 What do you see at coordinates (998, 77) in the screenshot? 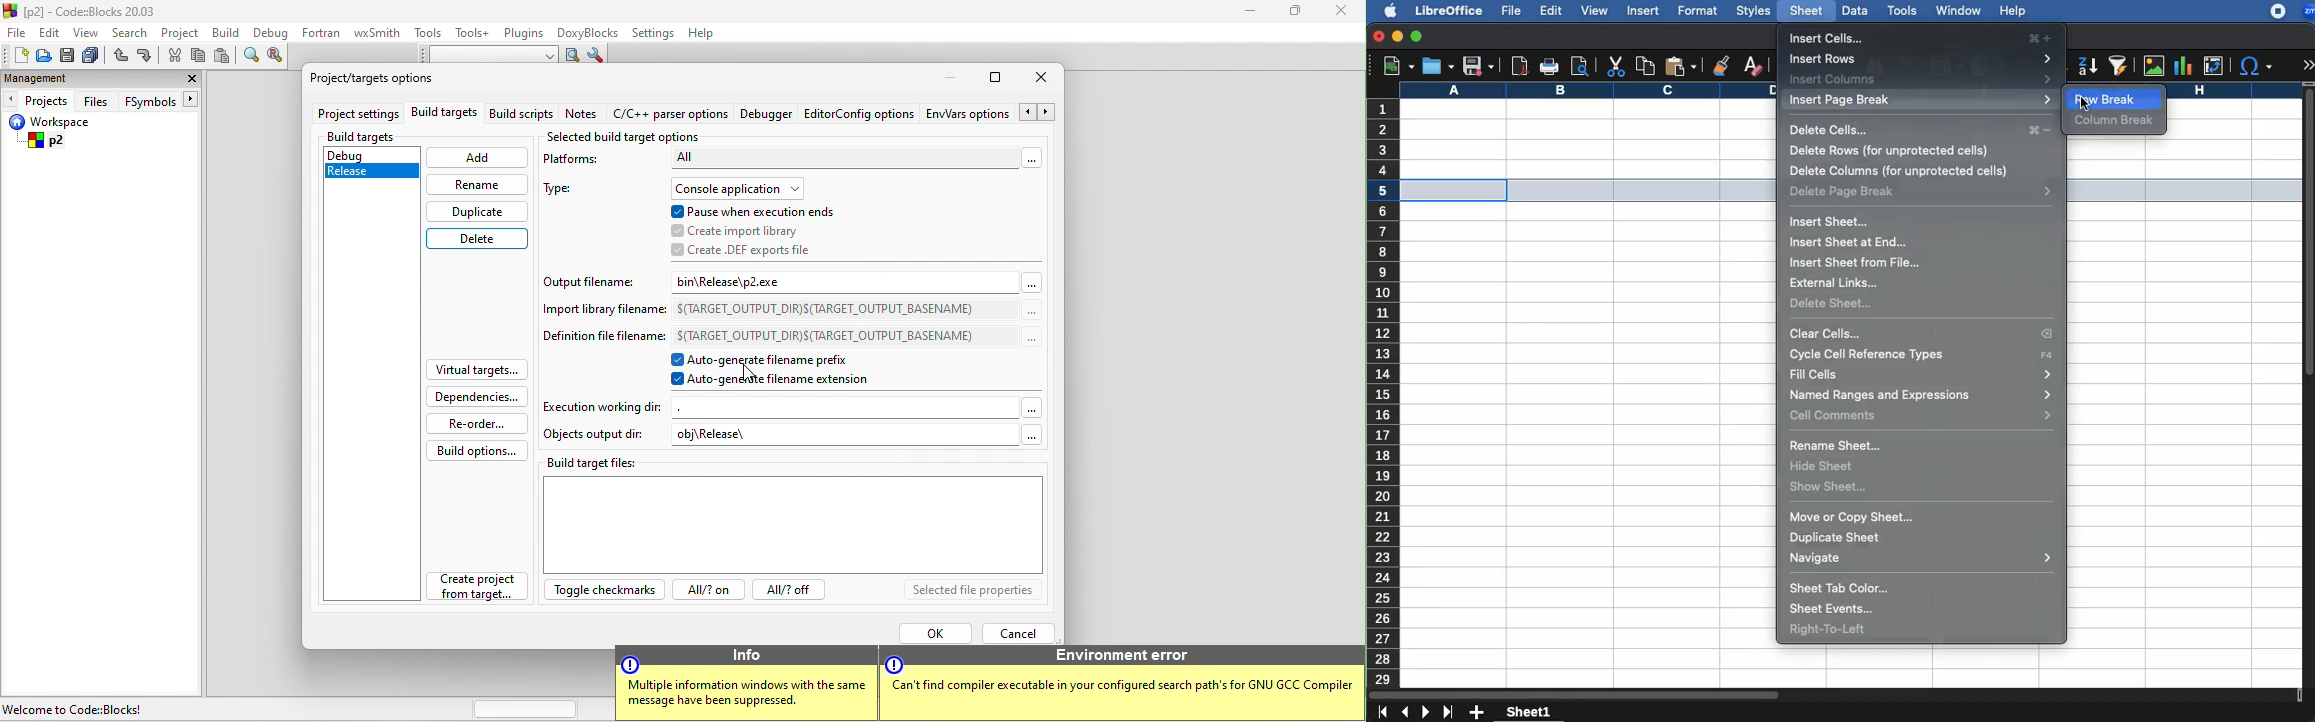
I see `maximize` at bounding box center [998, 77].